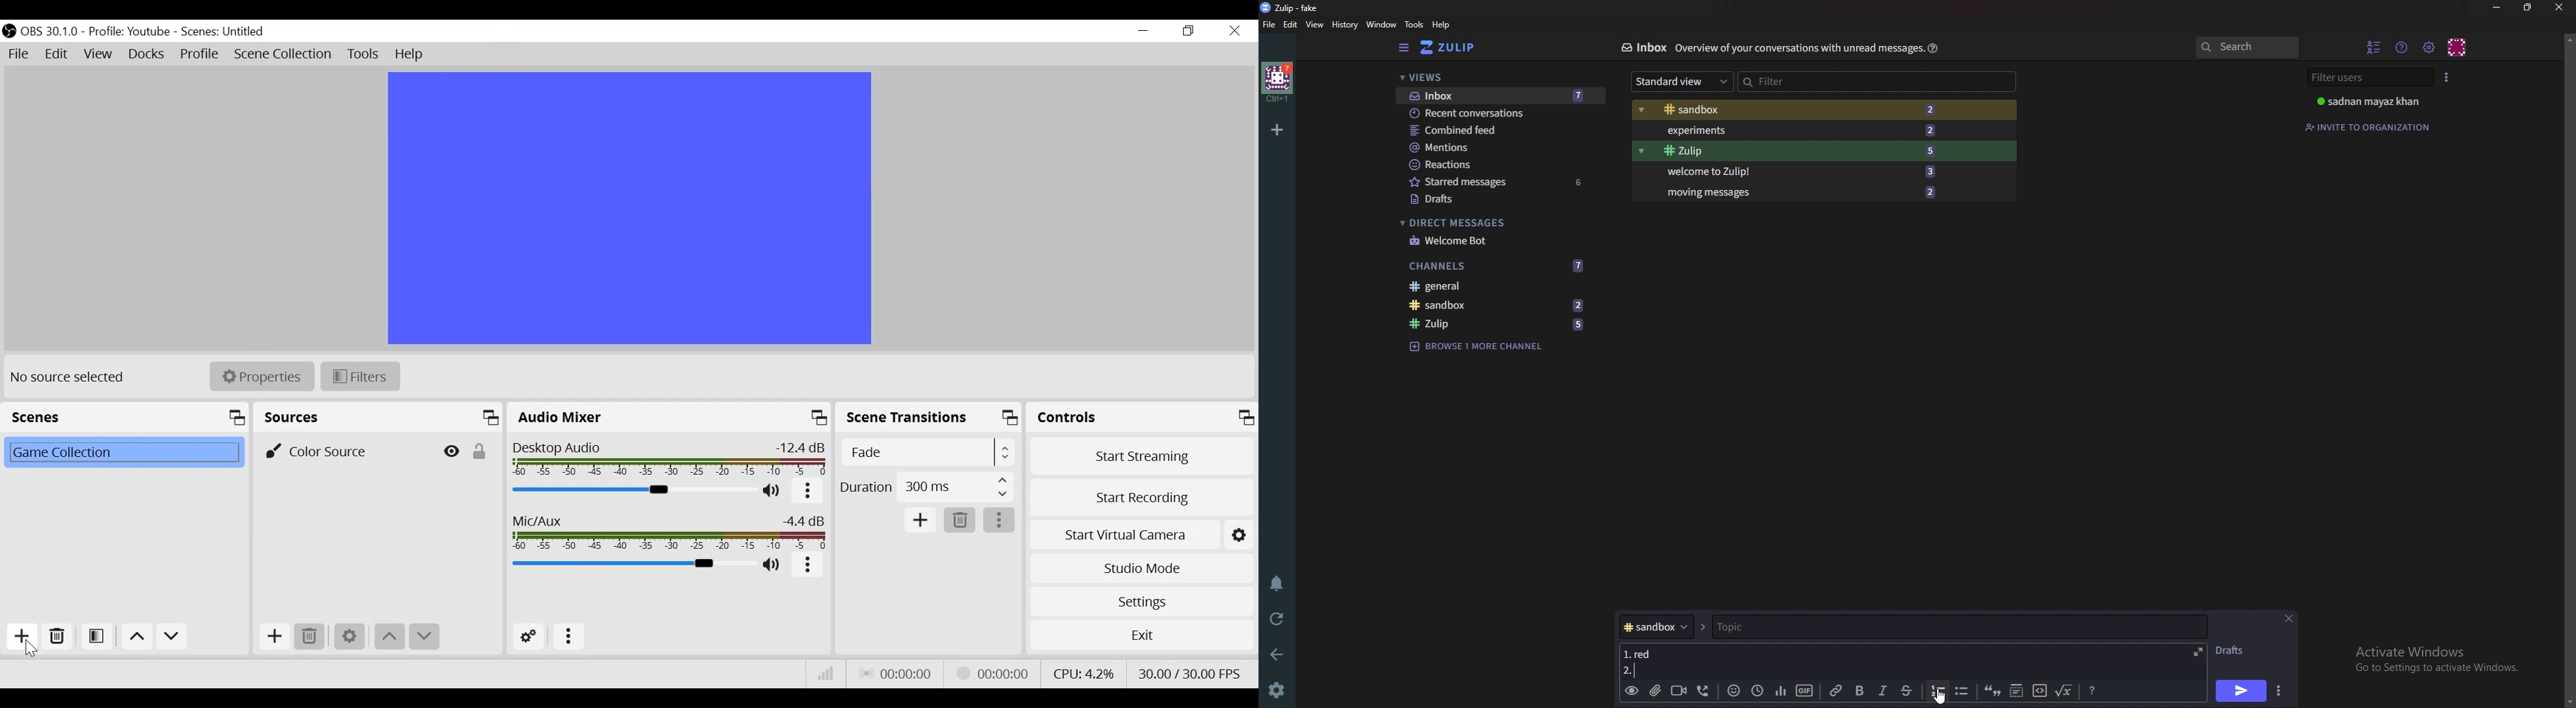  I want to click on code, so click(2039, 692).